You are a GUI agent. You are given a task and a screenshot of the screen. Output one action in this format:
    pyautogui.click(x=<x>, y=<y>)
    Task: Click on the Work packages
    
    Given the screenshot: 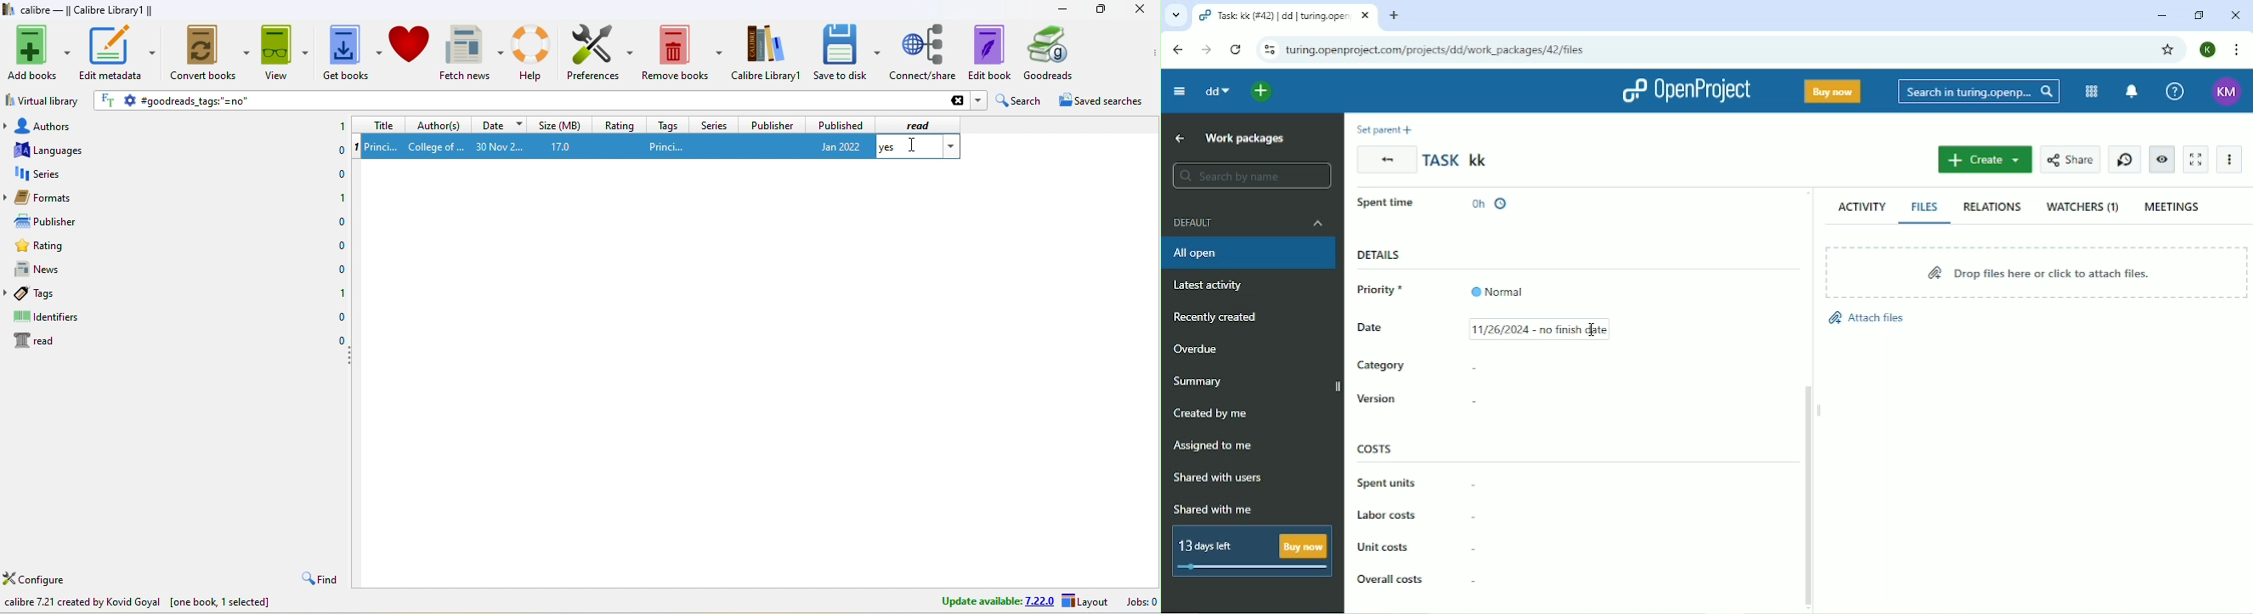 What is the action you would take?
    pyautogui.click(x=1246, y=139)
    